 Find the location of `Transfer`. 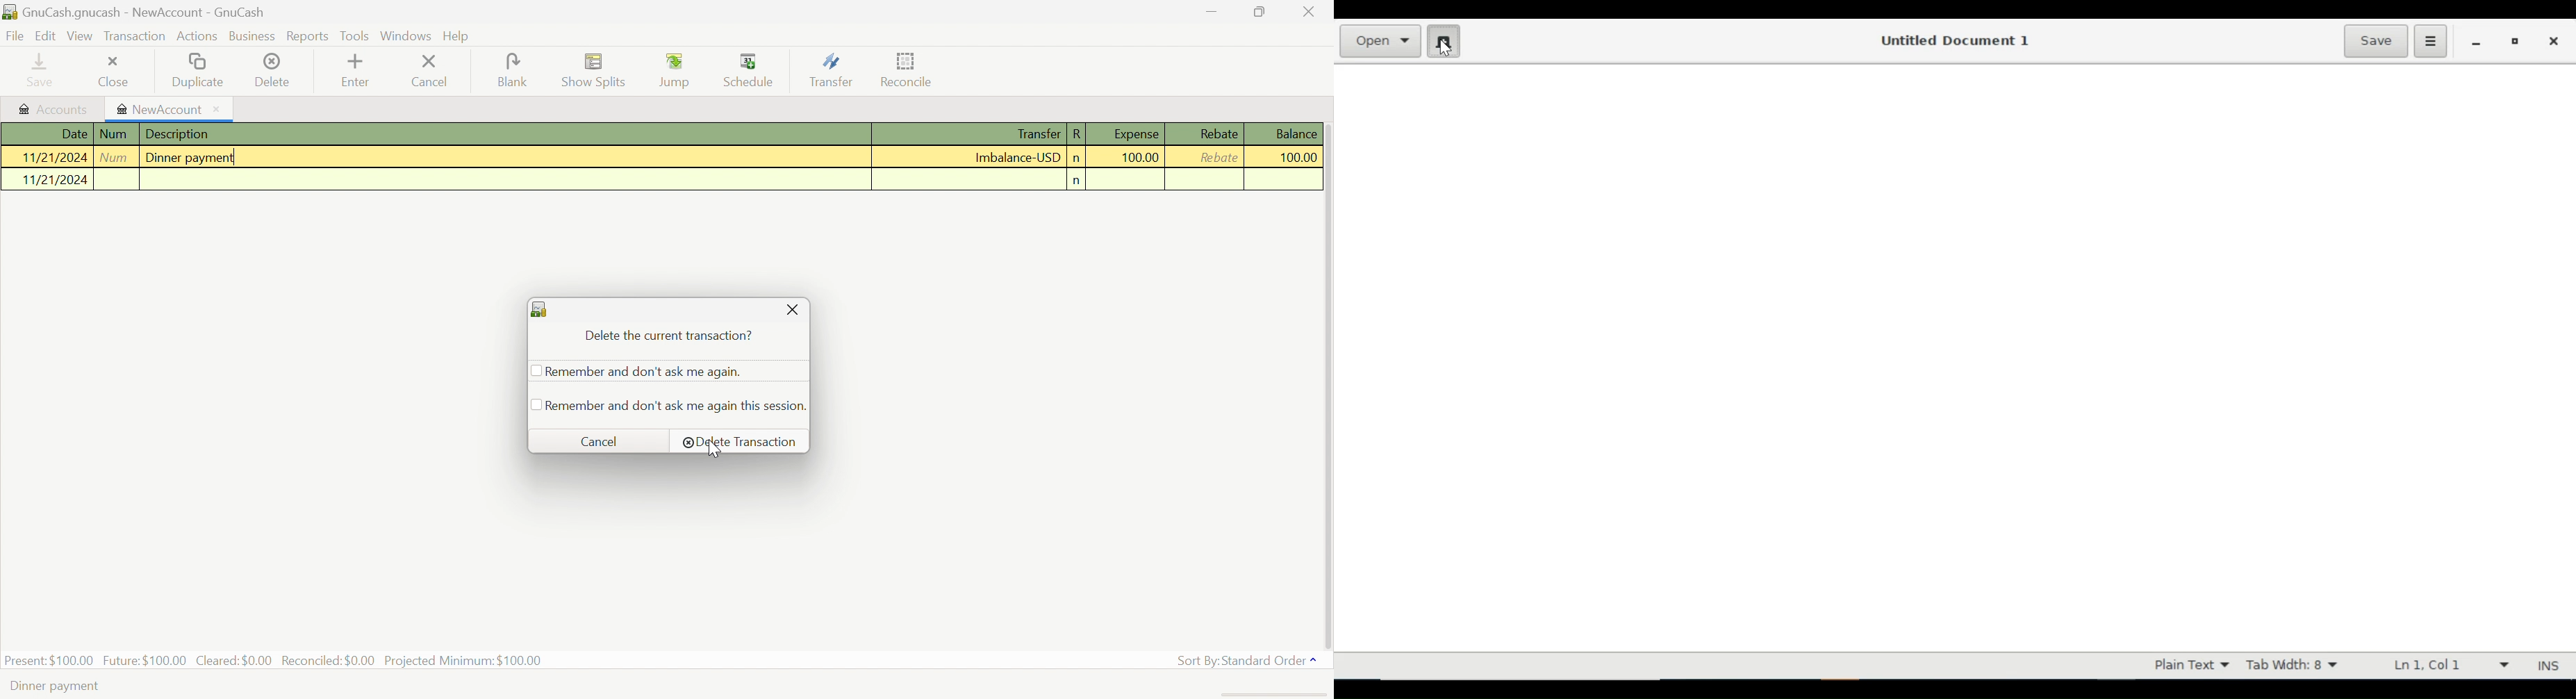

Transfer is located at coordinates (832, 69).